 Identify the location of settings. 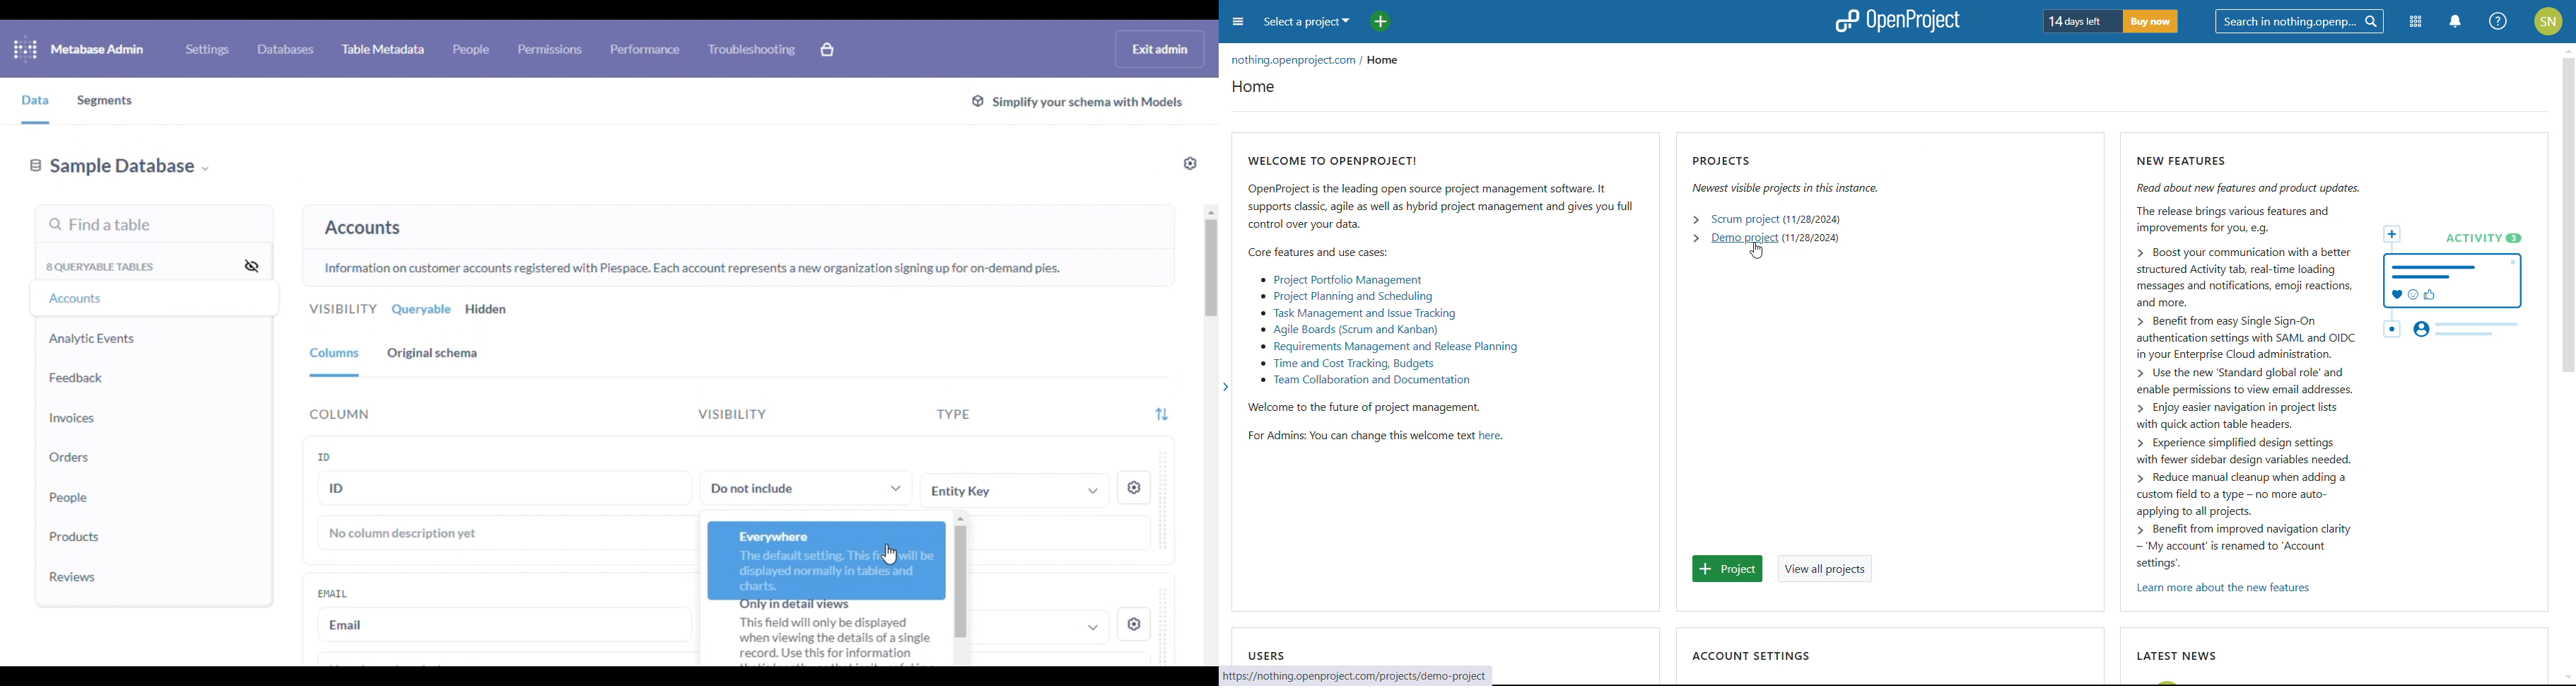
(207, 50).